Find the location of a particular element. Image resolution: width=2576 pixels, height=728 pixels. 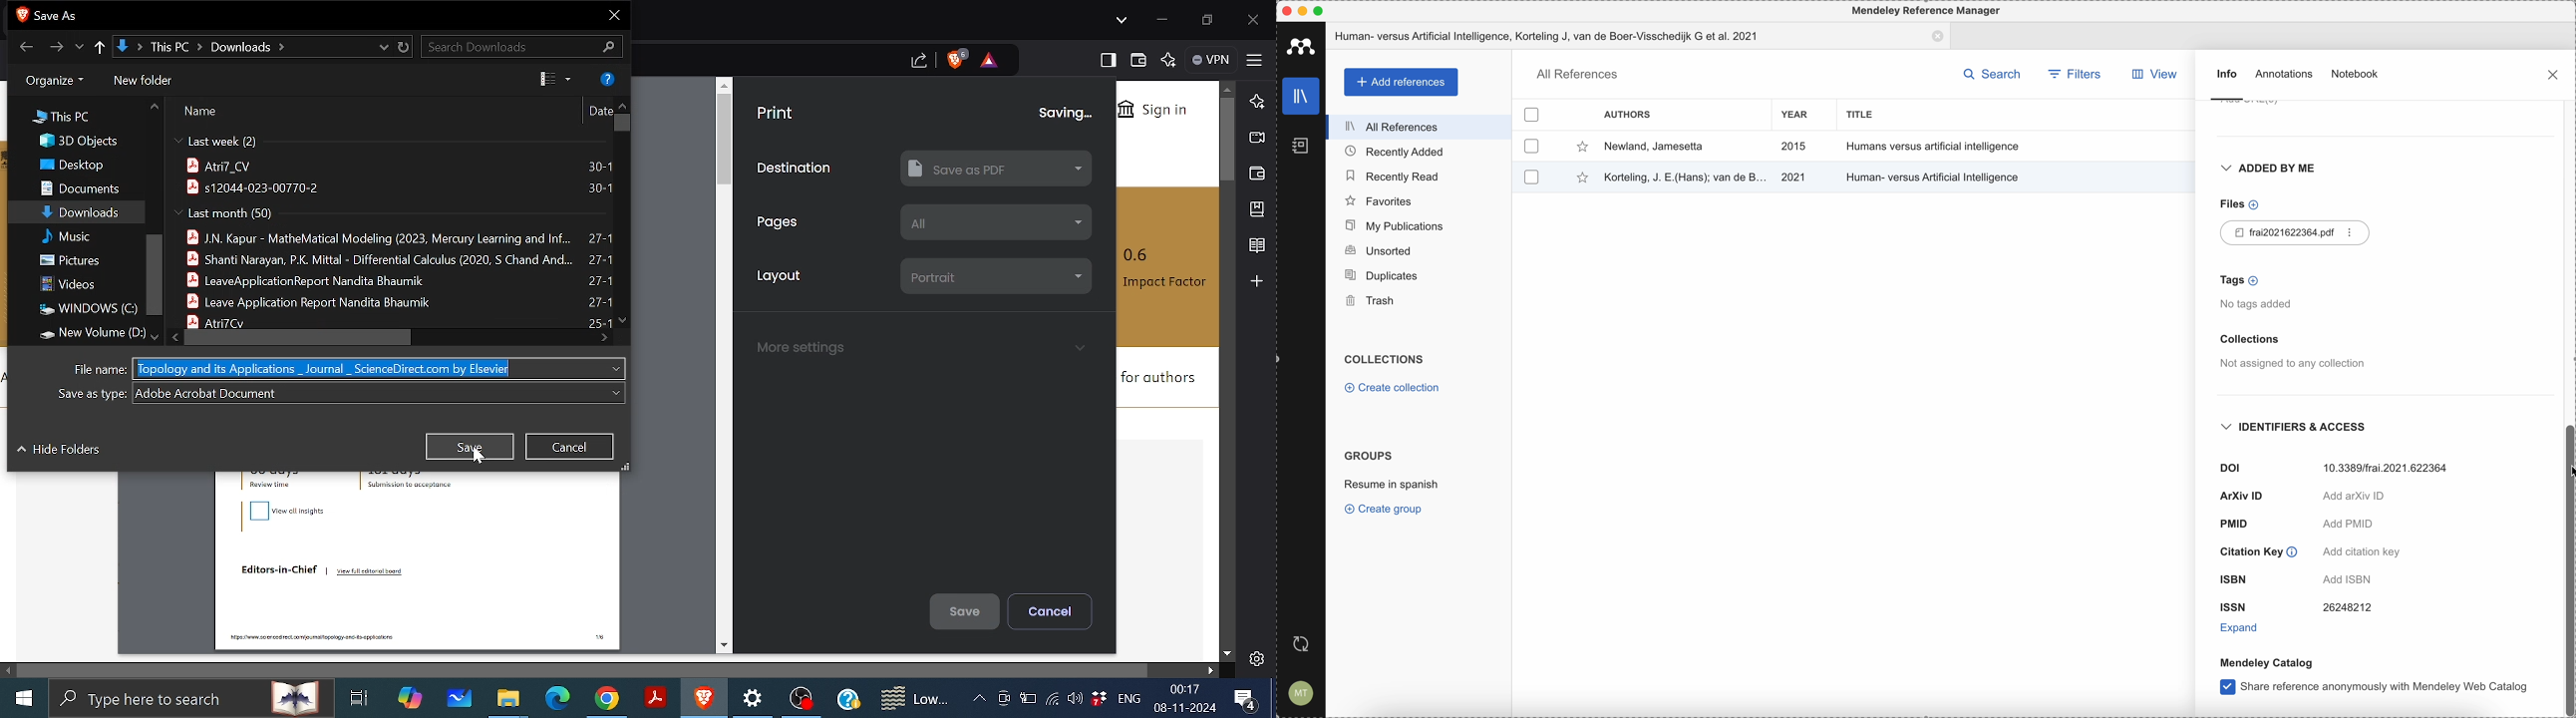

tags no tags added is located at coordinates (2261, 293).